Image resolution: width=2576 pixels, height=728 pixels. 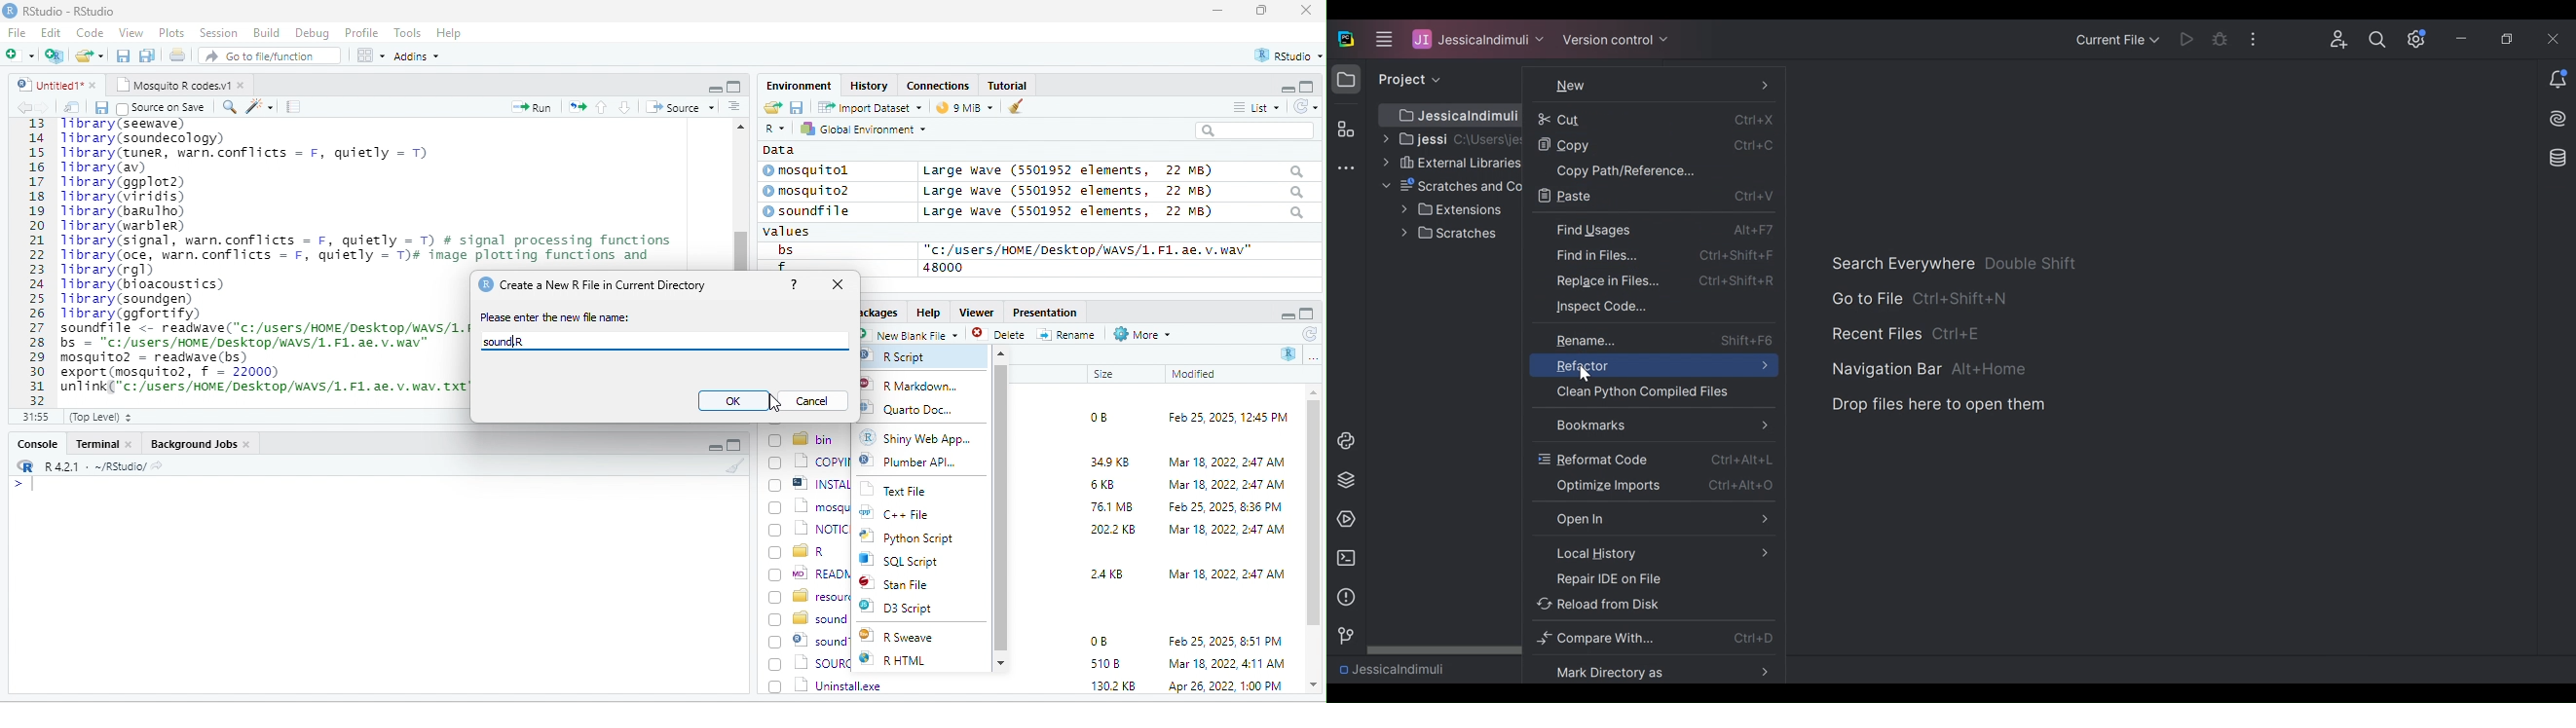 I want to click on ’ New blank File, so click(x=913, y=337).